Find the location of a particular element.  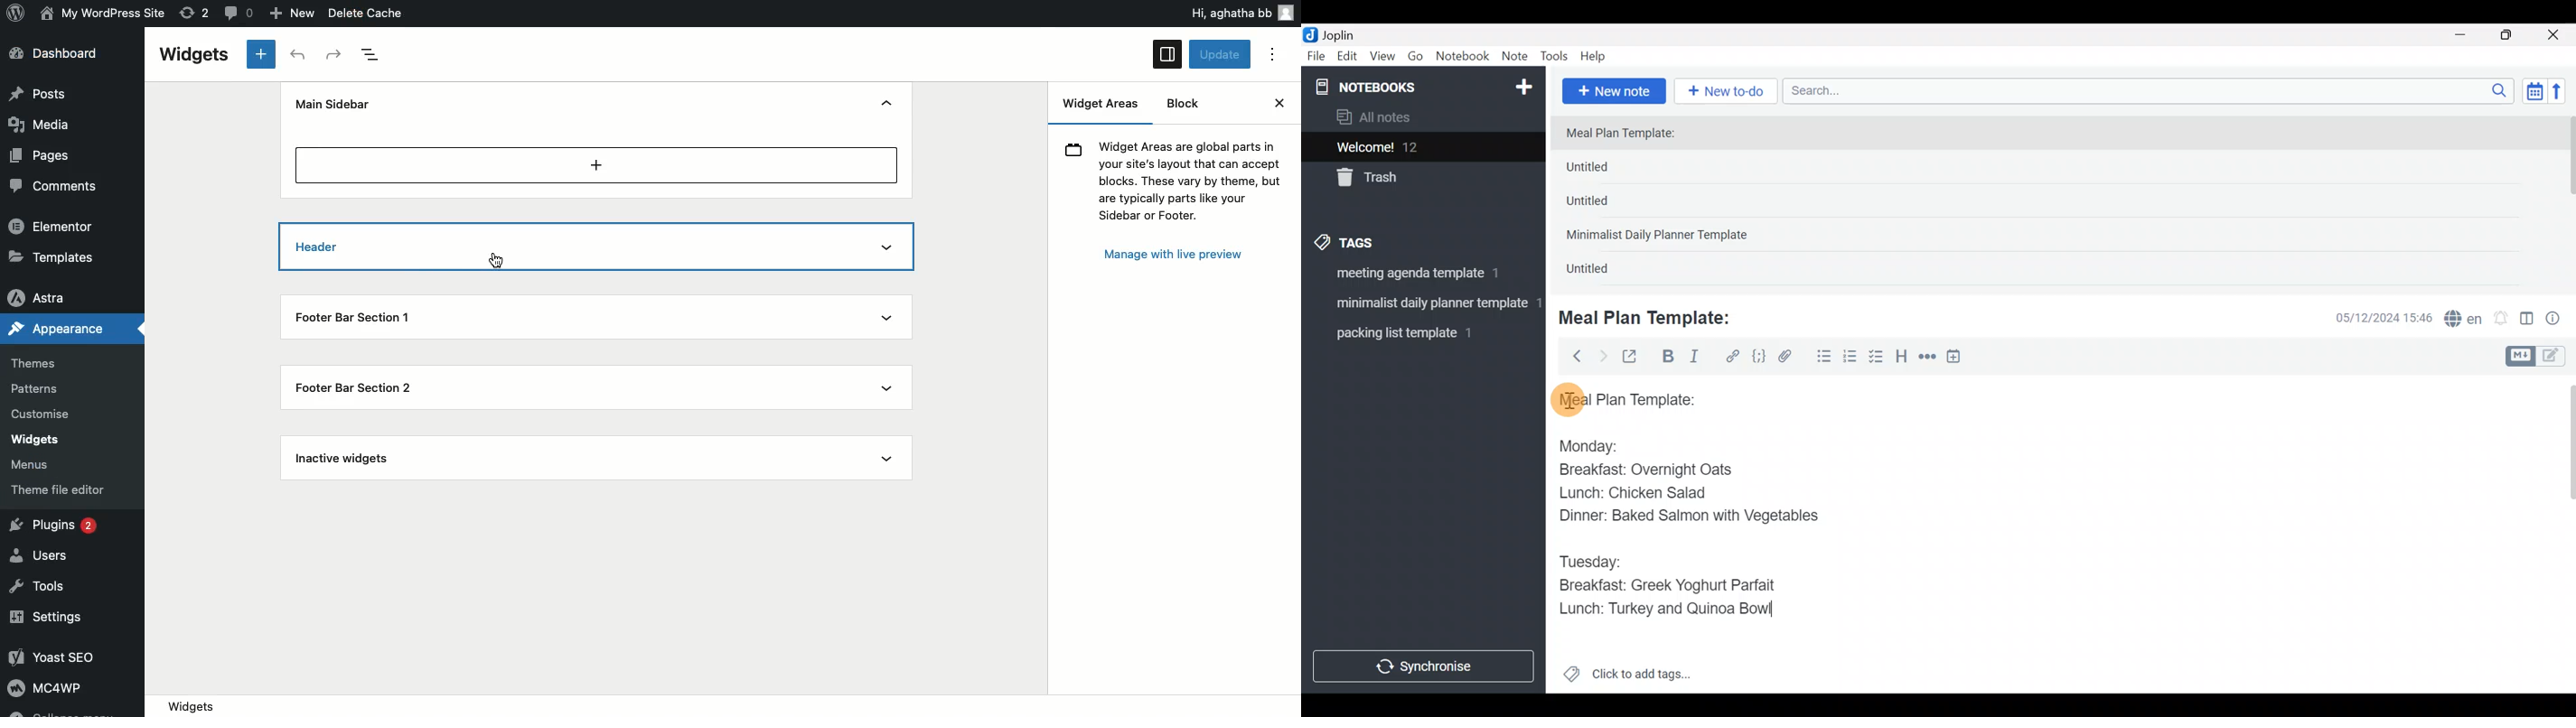

Horizontal rule is located at coordinates (1928, 358).